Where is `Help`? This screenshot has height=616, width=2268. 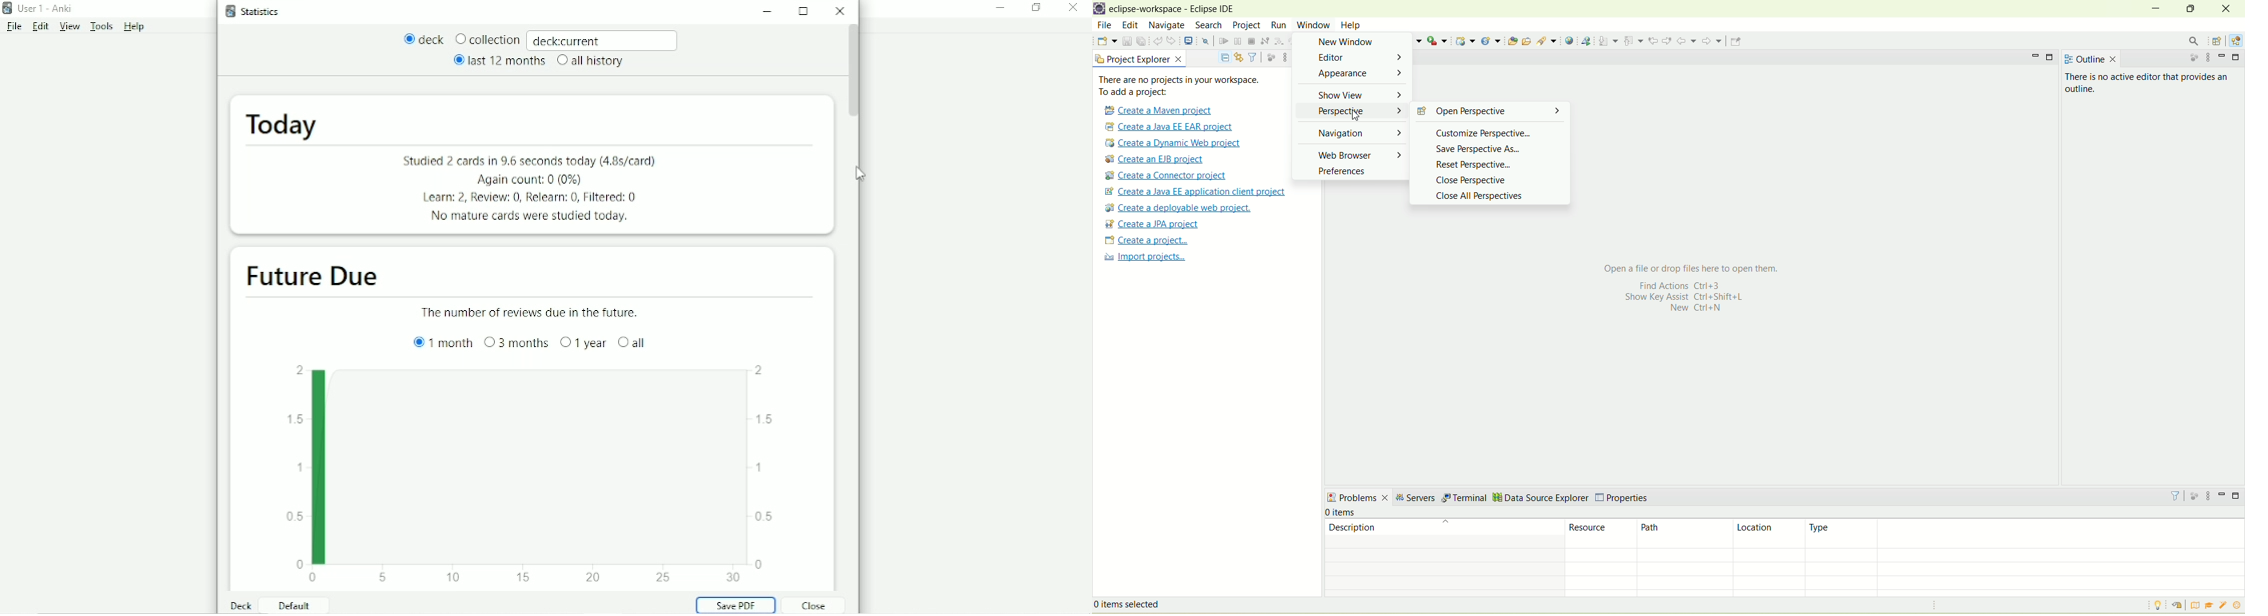
Help is located at coordinates (135, 27).